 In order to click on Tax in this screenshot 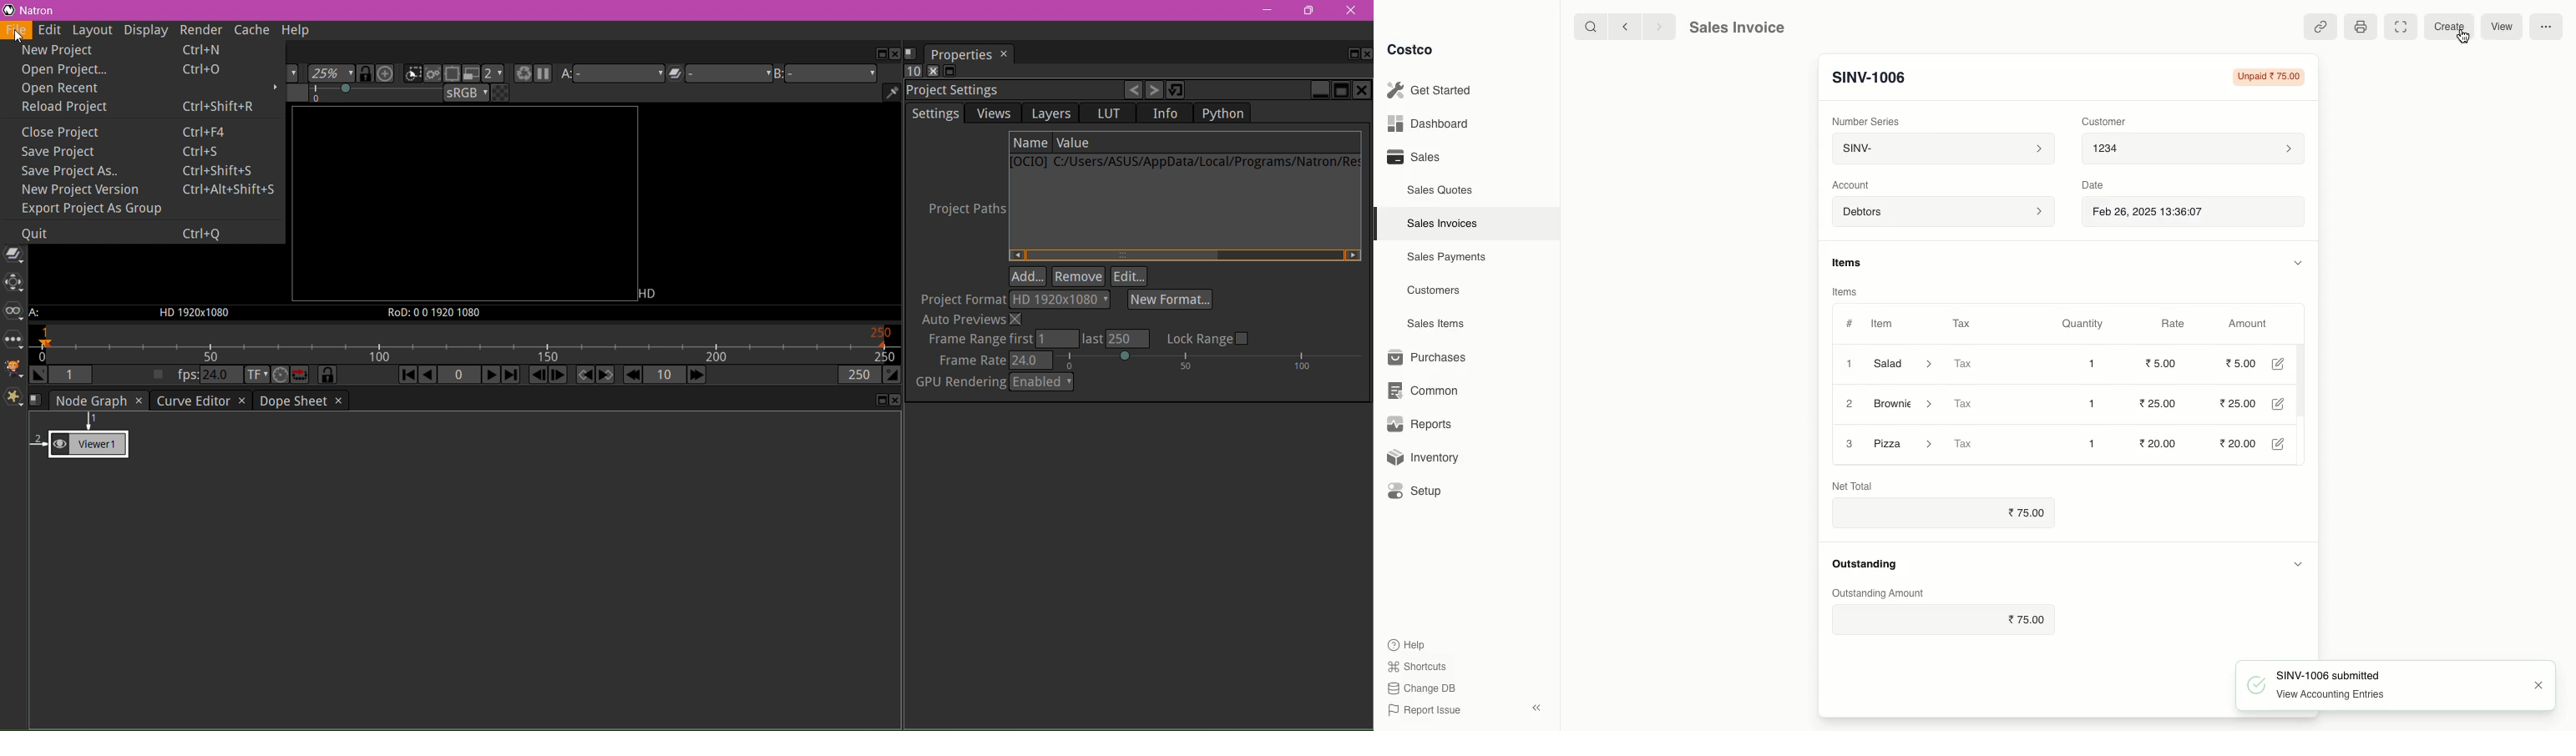, I will do `click(1988, 445)`.